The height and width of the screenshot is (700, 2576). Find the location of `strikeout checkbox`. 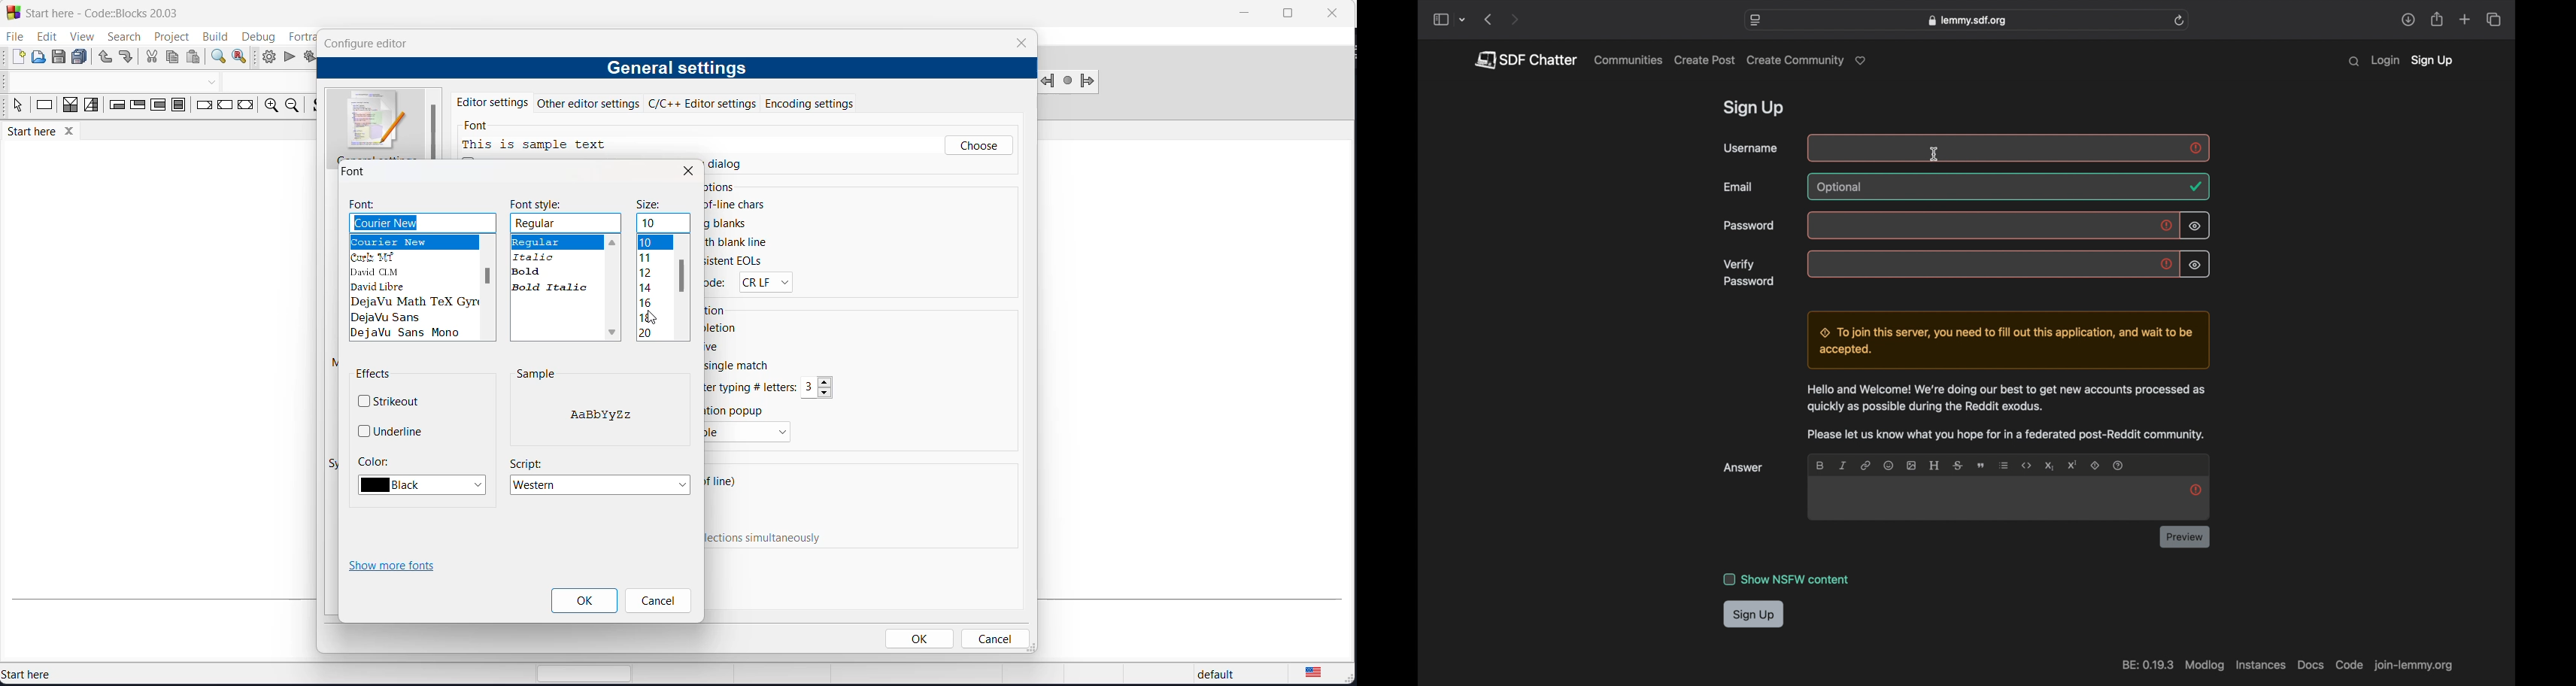

strikeout checkbox is located at coordinates (393, 399).